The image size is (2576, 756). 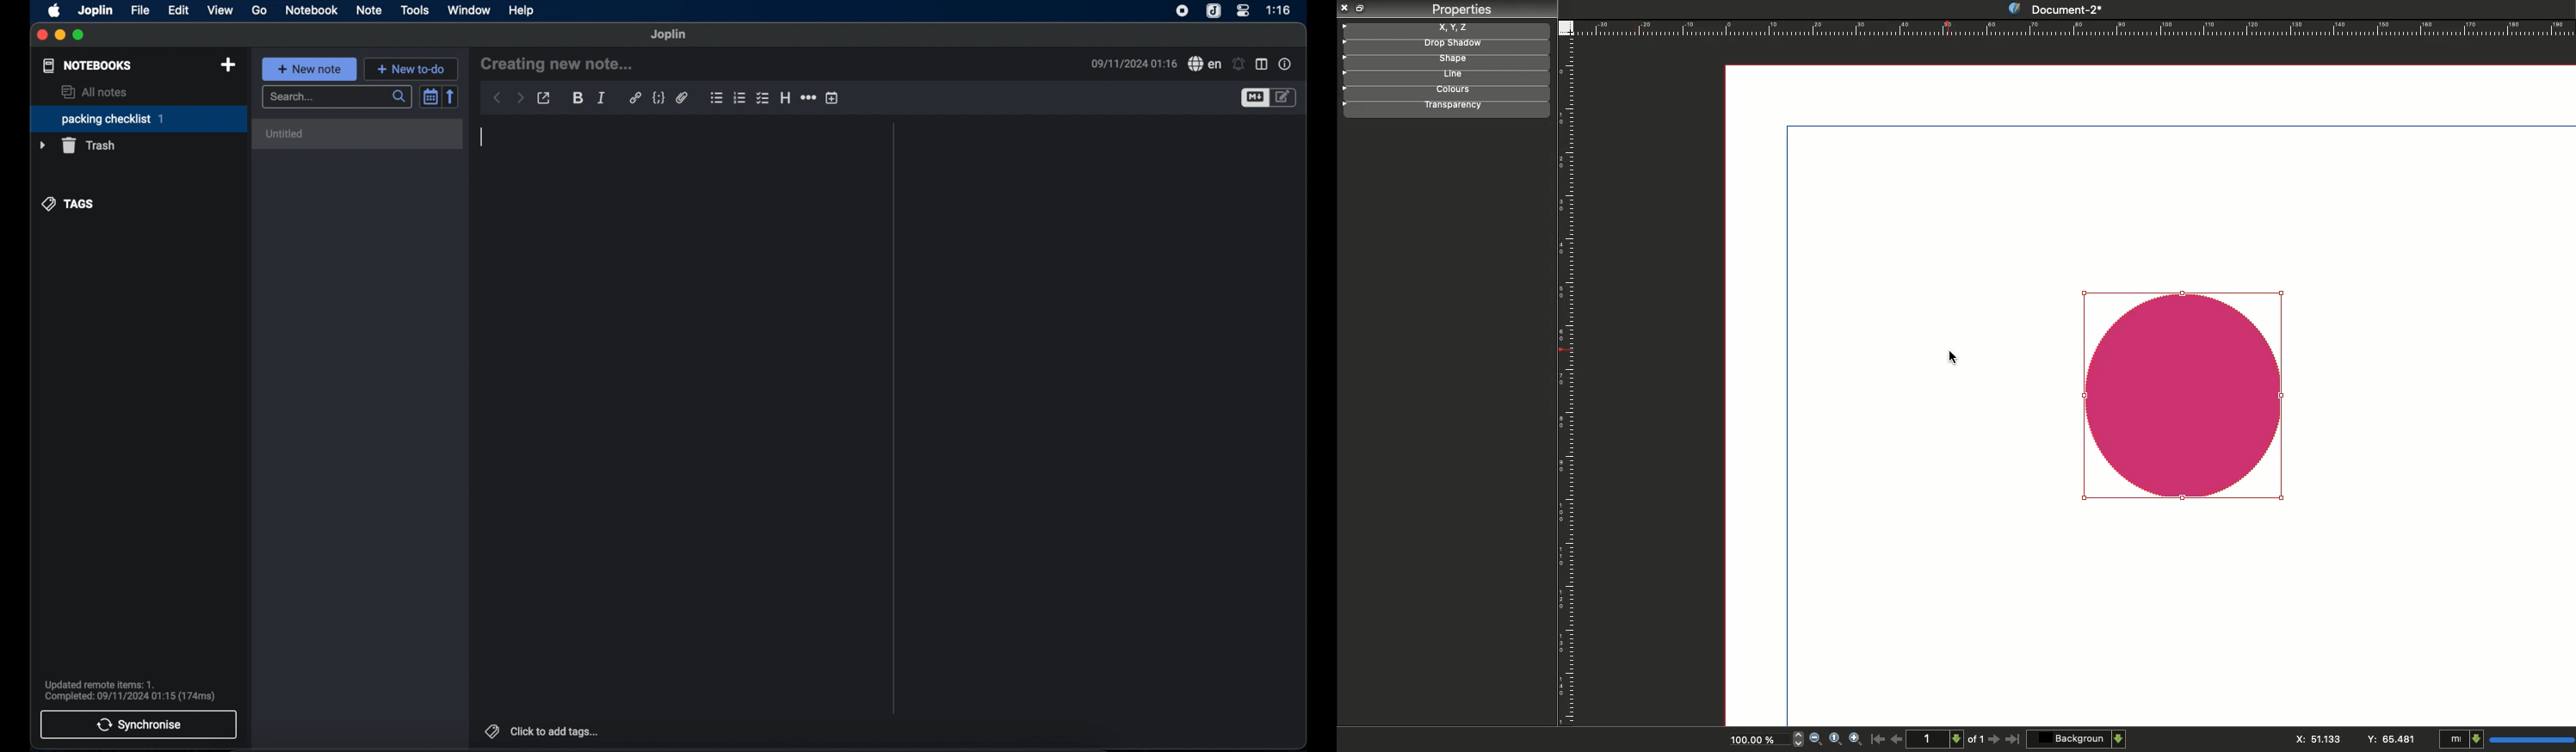 What do you see at coordinates (469, 10) in the screenshot?
I see `window` at bounding box center [469, 10].